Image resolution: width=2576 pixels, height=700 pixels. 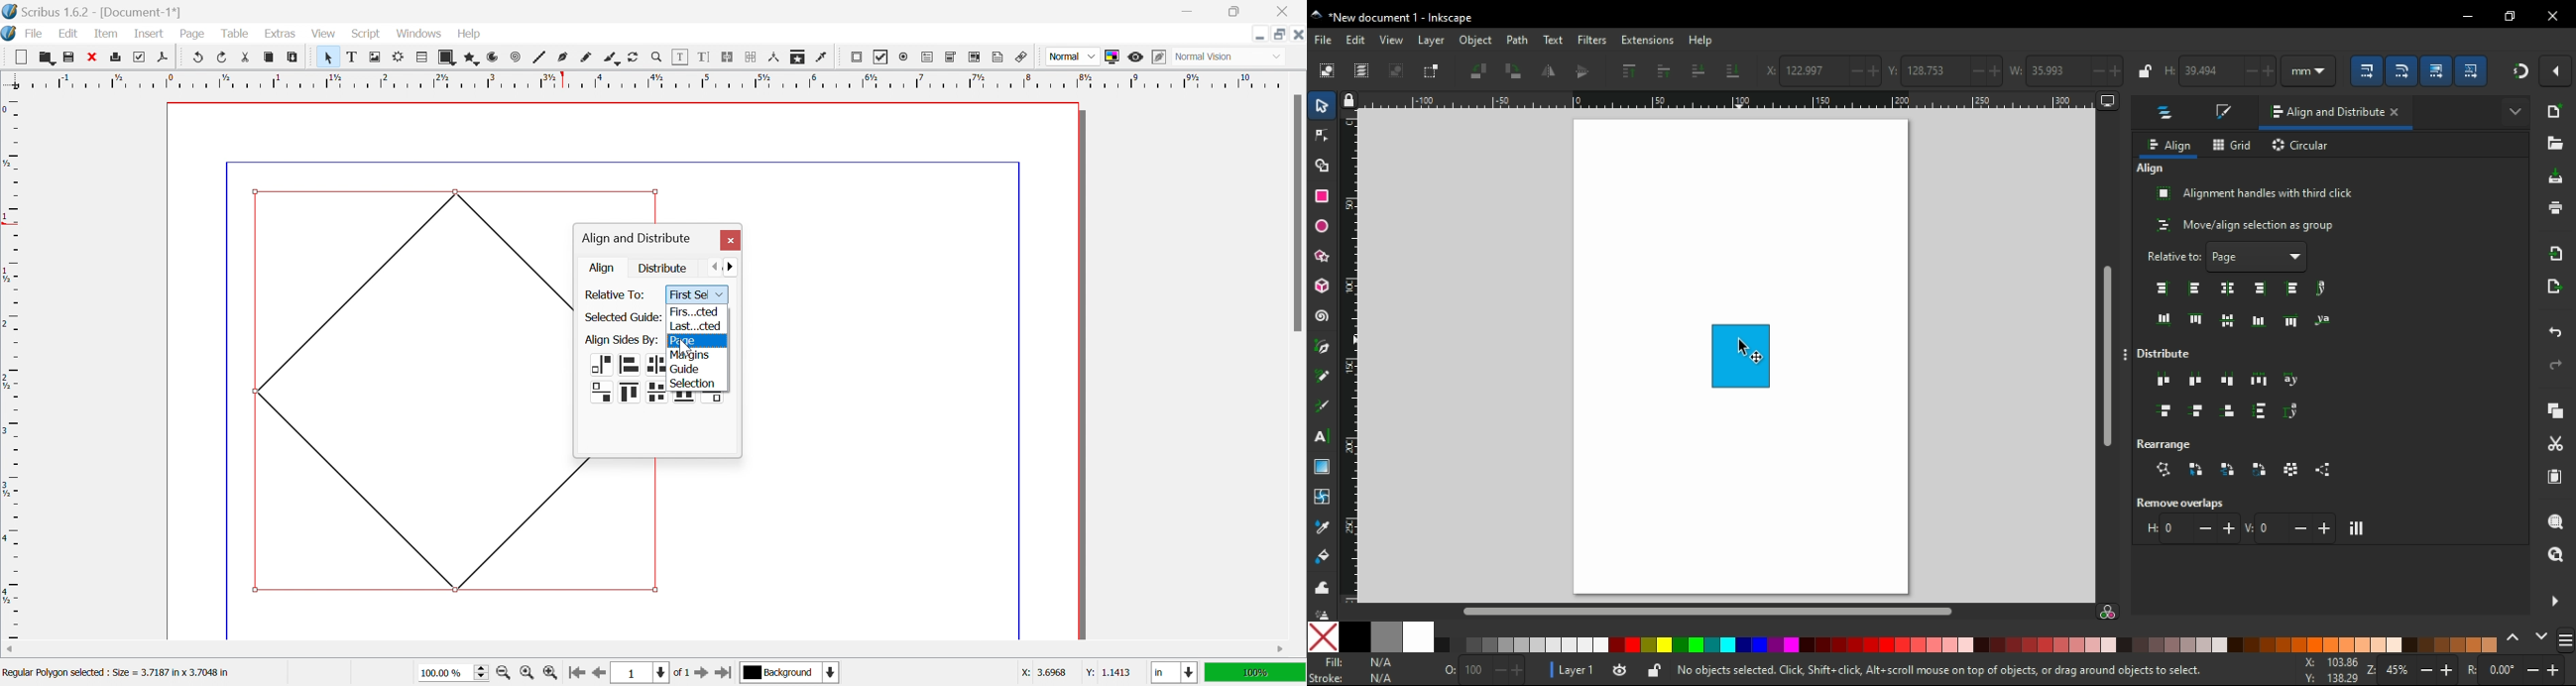 What do you see at coordinates (730, 241) in the screenshot?
I see `Close` at bounding box center [730, 241].